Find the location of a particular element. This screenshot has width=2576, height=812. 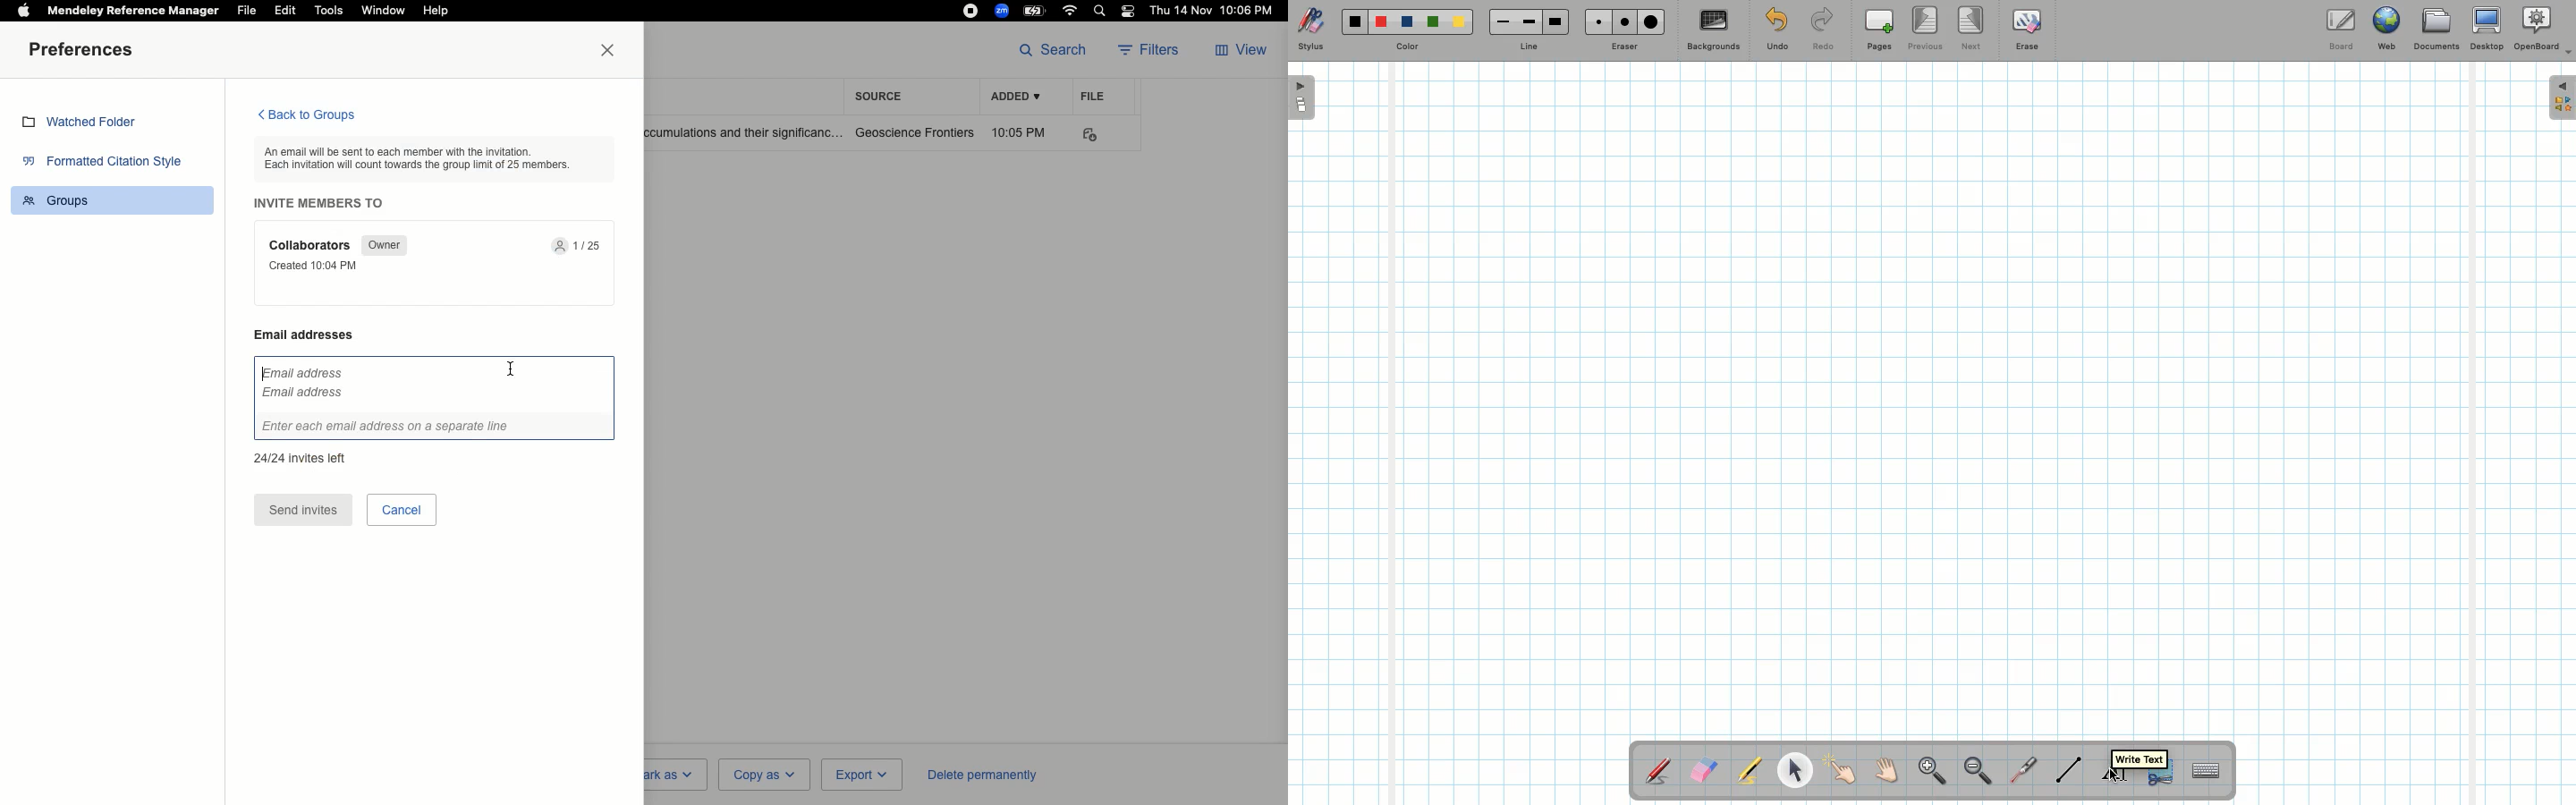

Preferences is located at coordinates (85, 51).